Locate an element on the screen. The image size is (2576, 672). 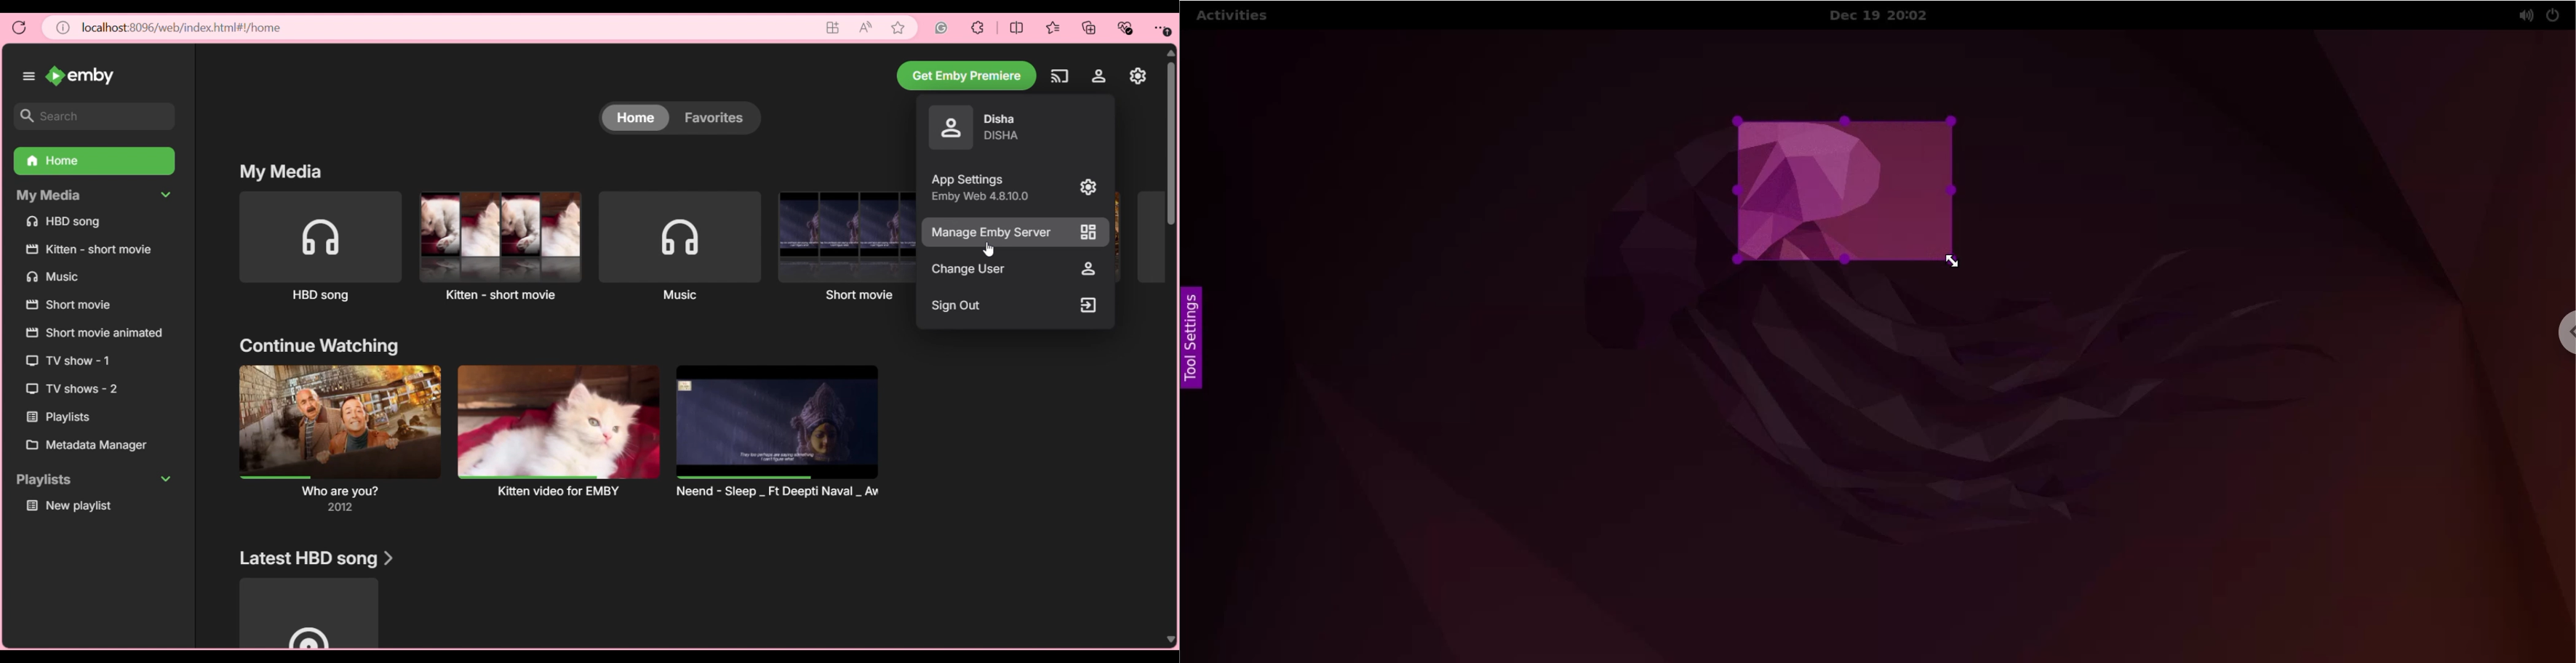
Browser collections is located at coordinates (1089, 28).